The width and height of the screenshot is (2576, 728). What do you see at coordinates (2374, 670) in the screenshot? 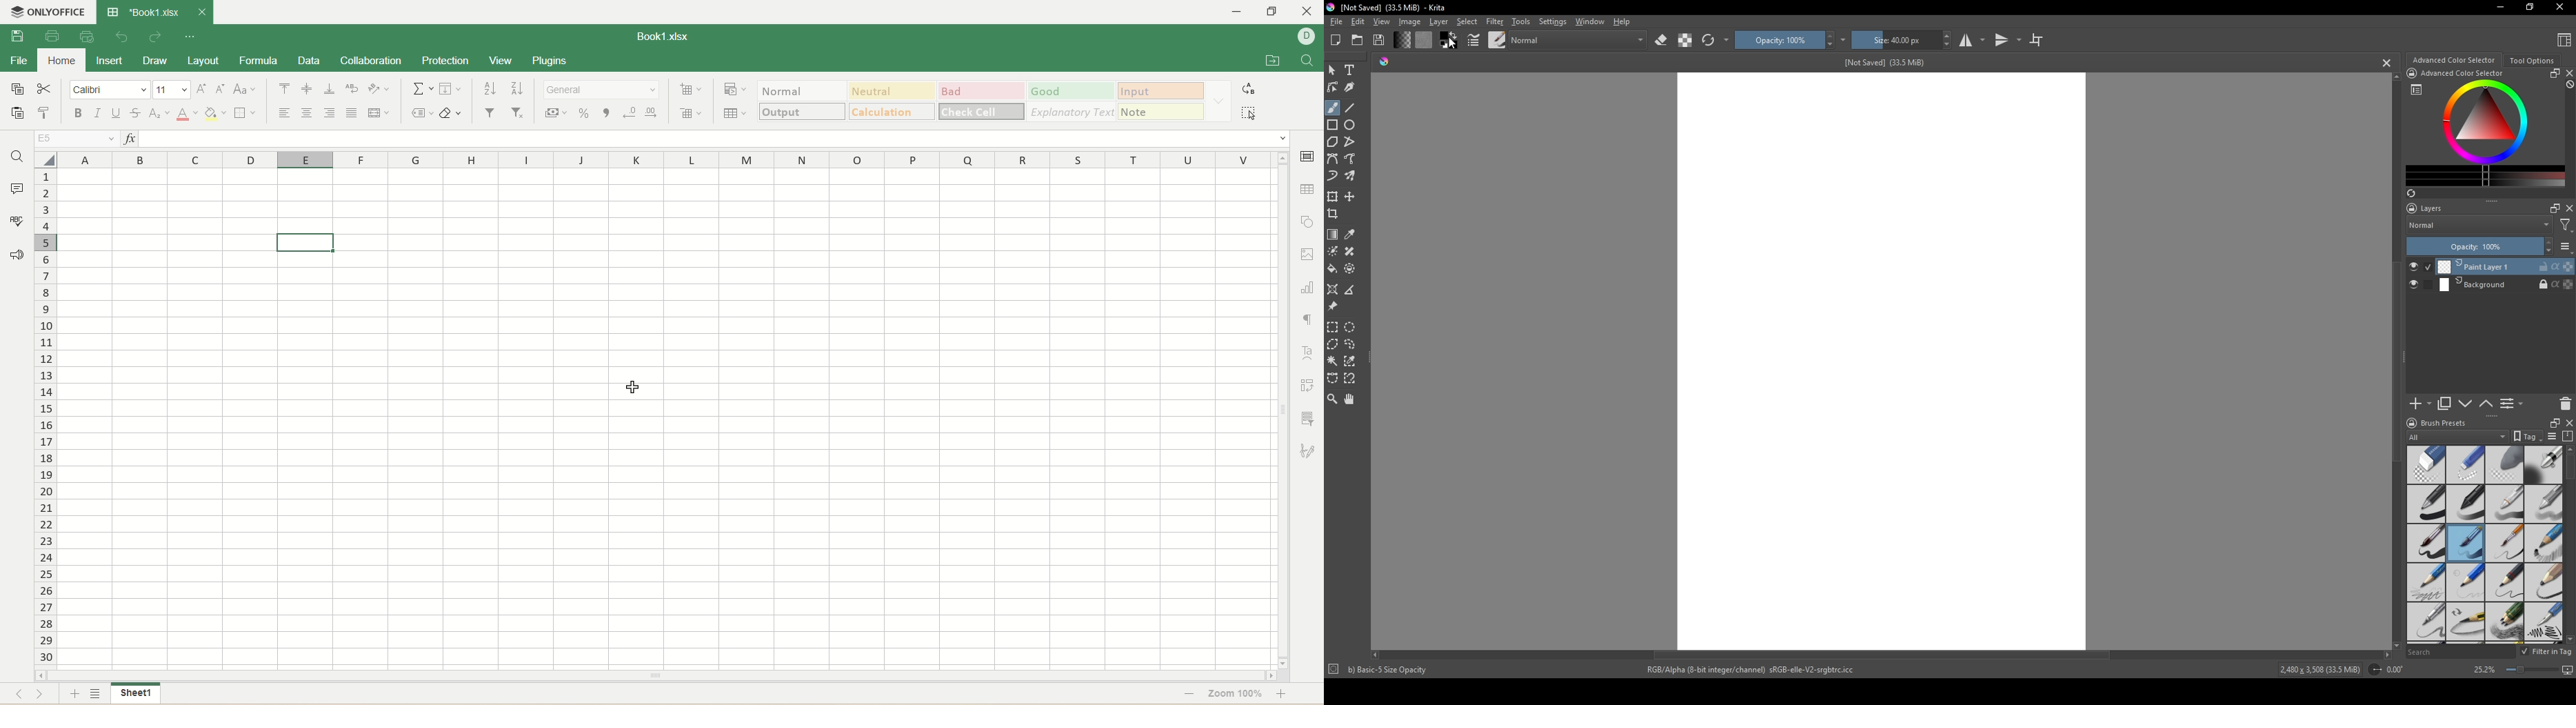
I see `icon` at bounding box center [2374, 670].